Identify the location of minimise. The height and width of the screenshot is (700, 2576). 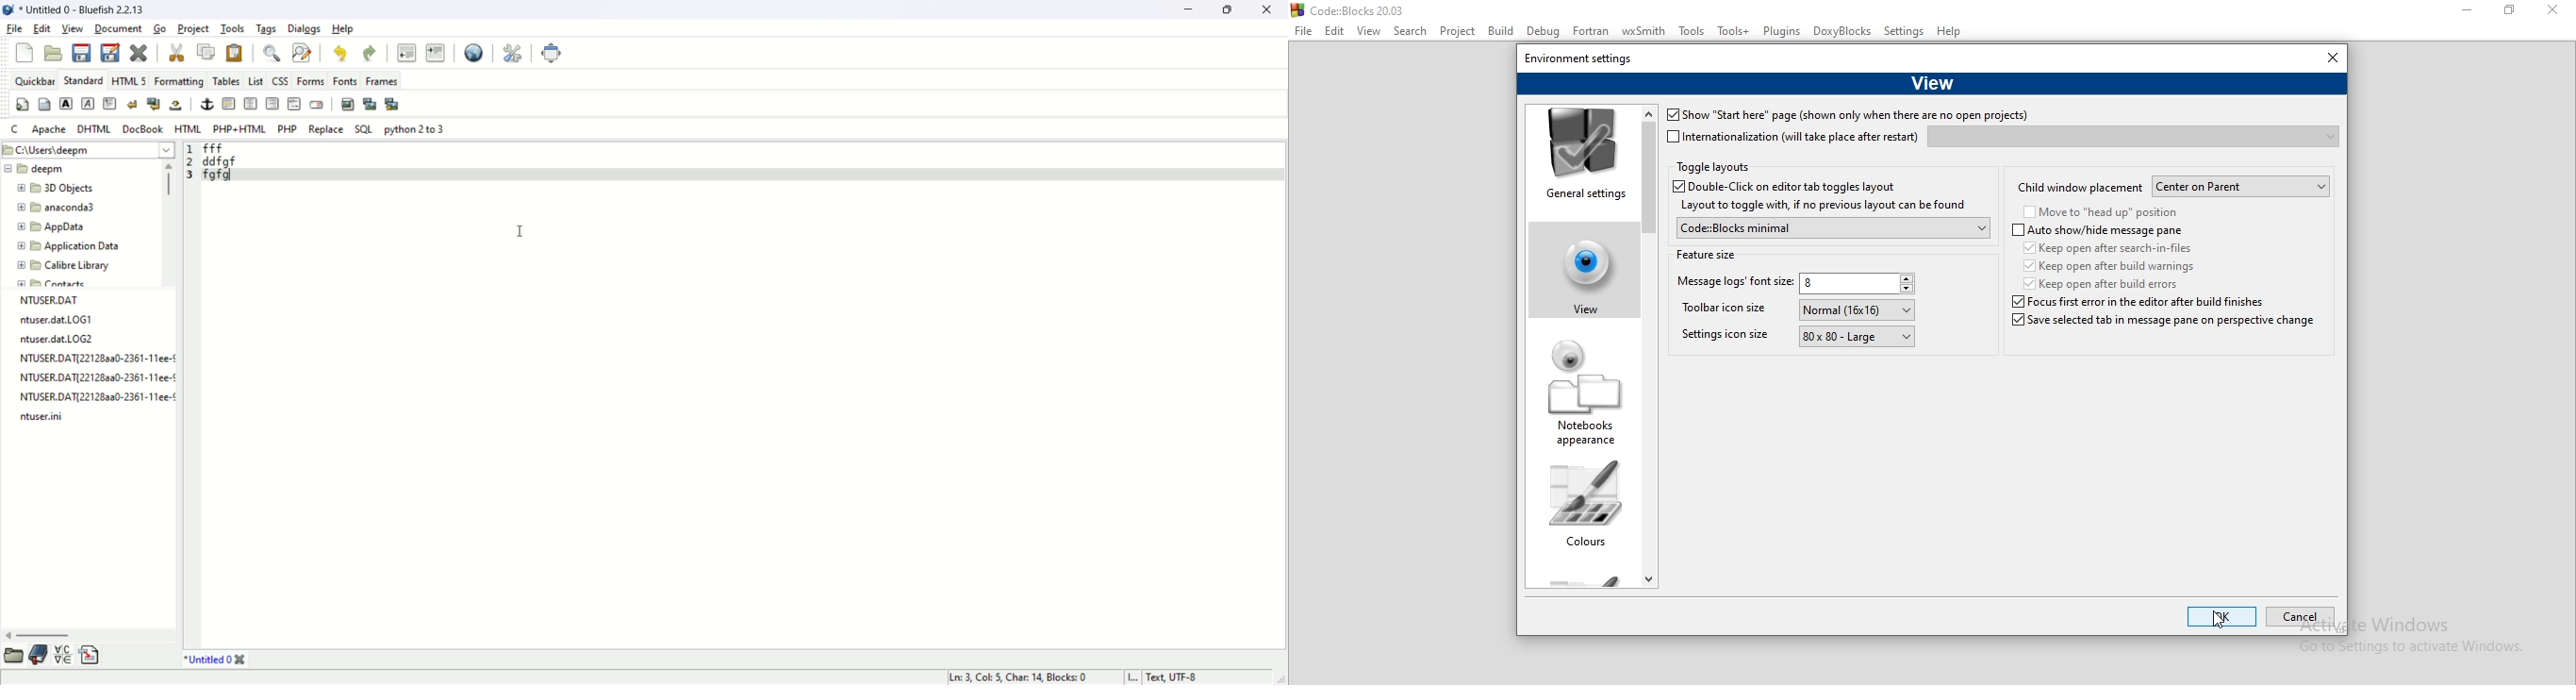
(2468, 11).